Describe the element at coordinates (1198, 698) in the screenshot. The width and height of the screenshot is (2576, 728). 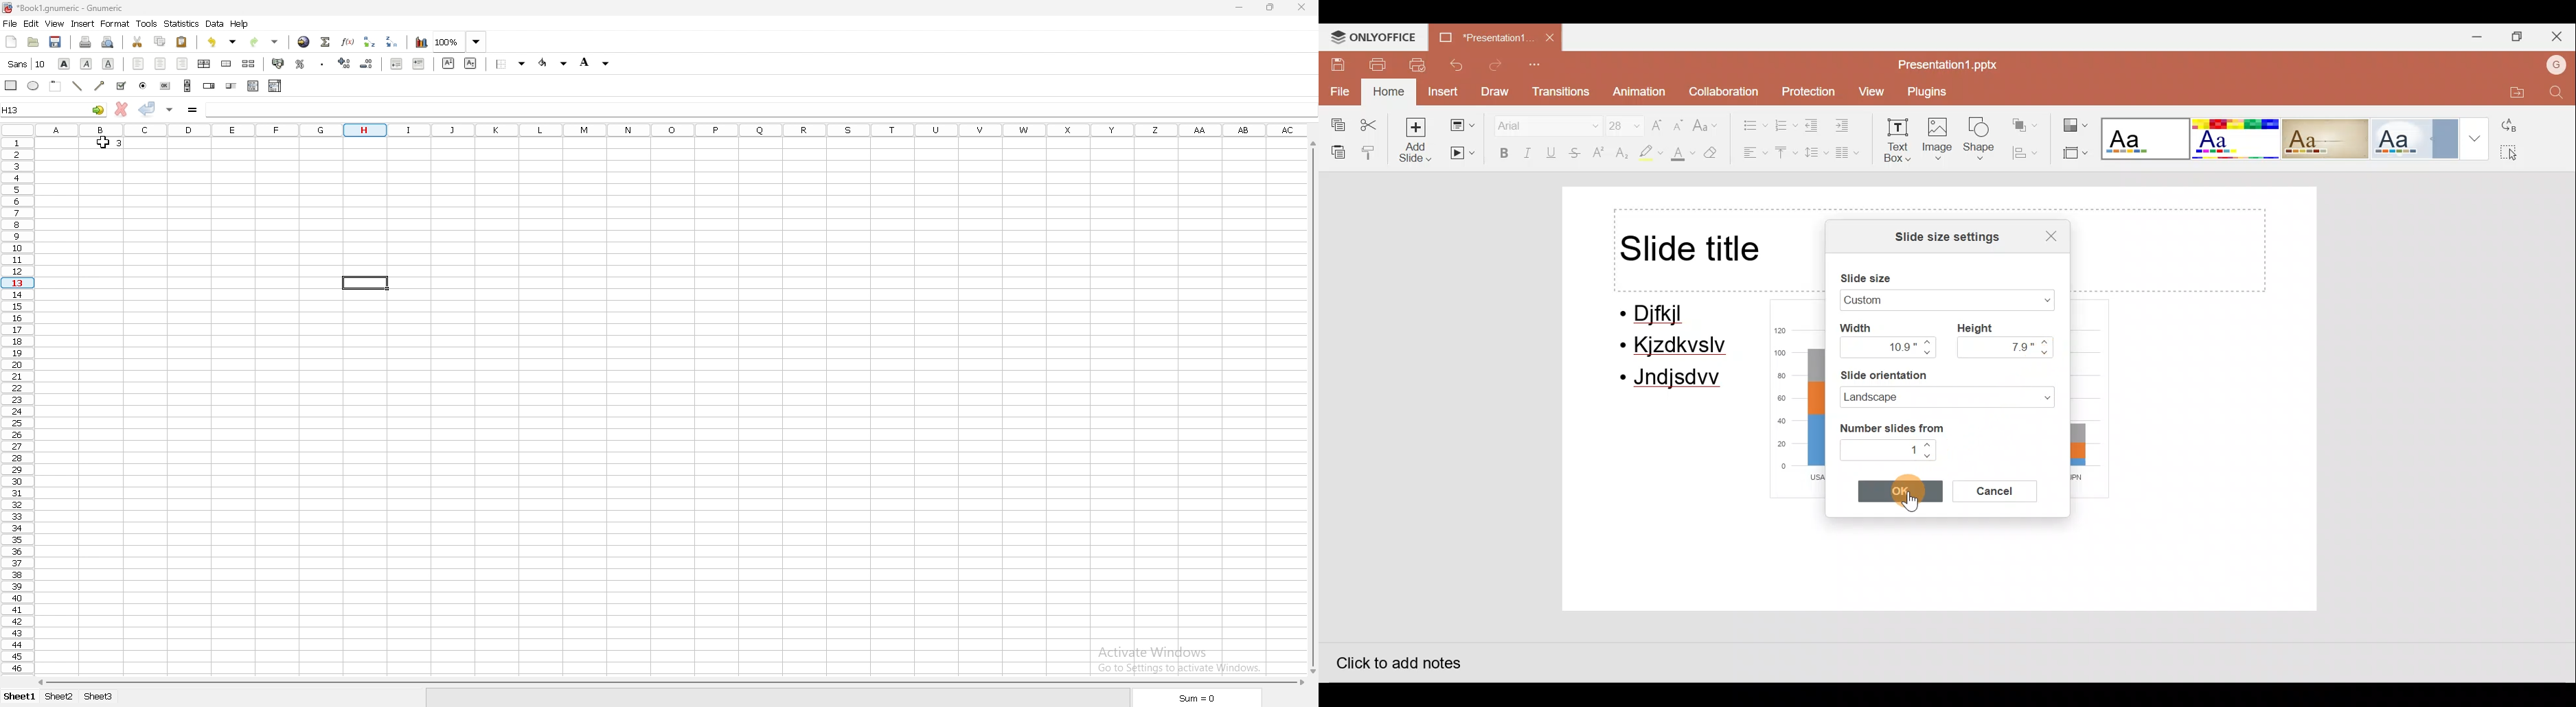
I see `sum` at that location.